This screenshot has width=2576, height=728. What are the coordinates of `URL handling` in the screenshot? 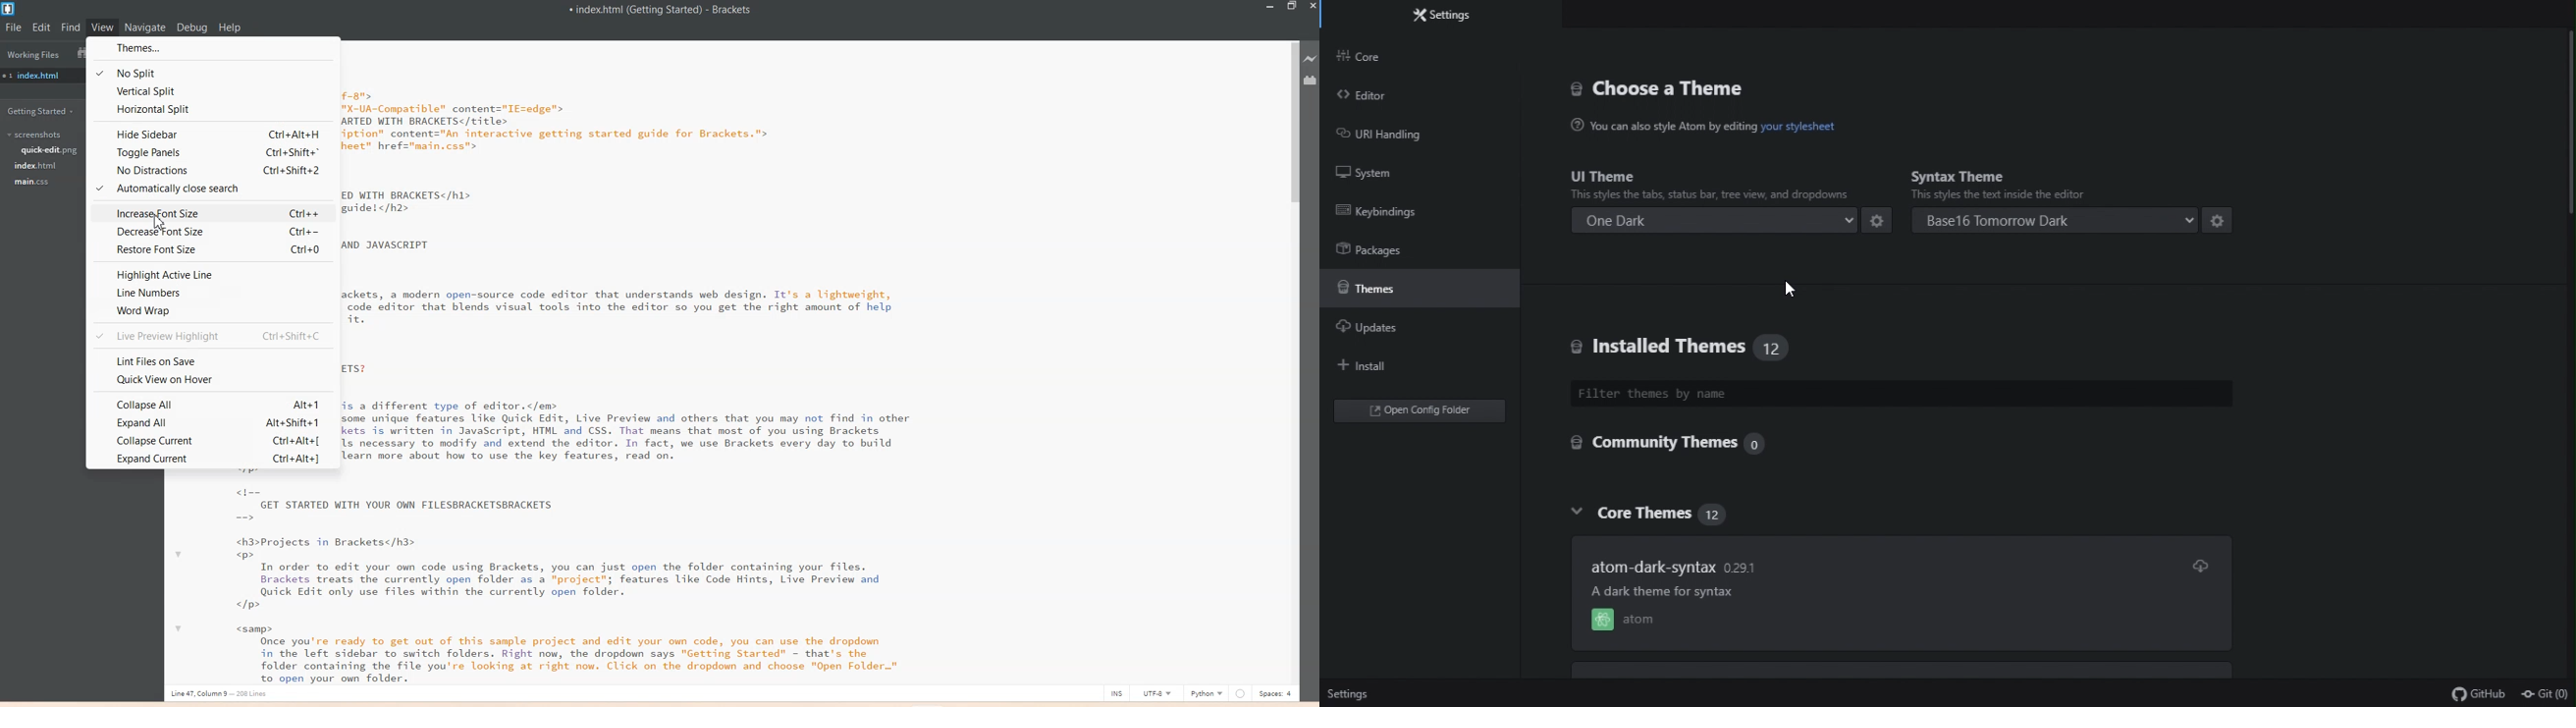 It's located at (1393, 136).